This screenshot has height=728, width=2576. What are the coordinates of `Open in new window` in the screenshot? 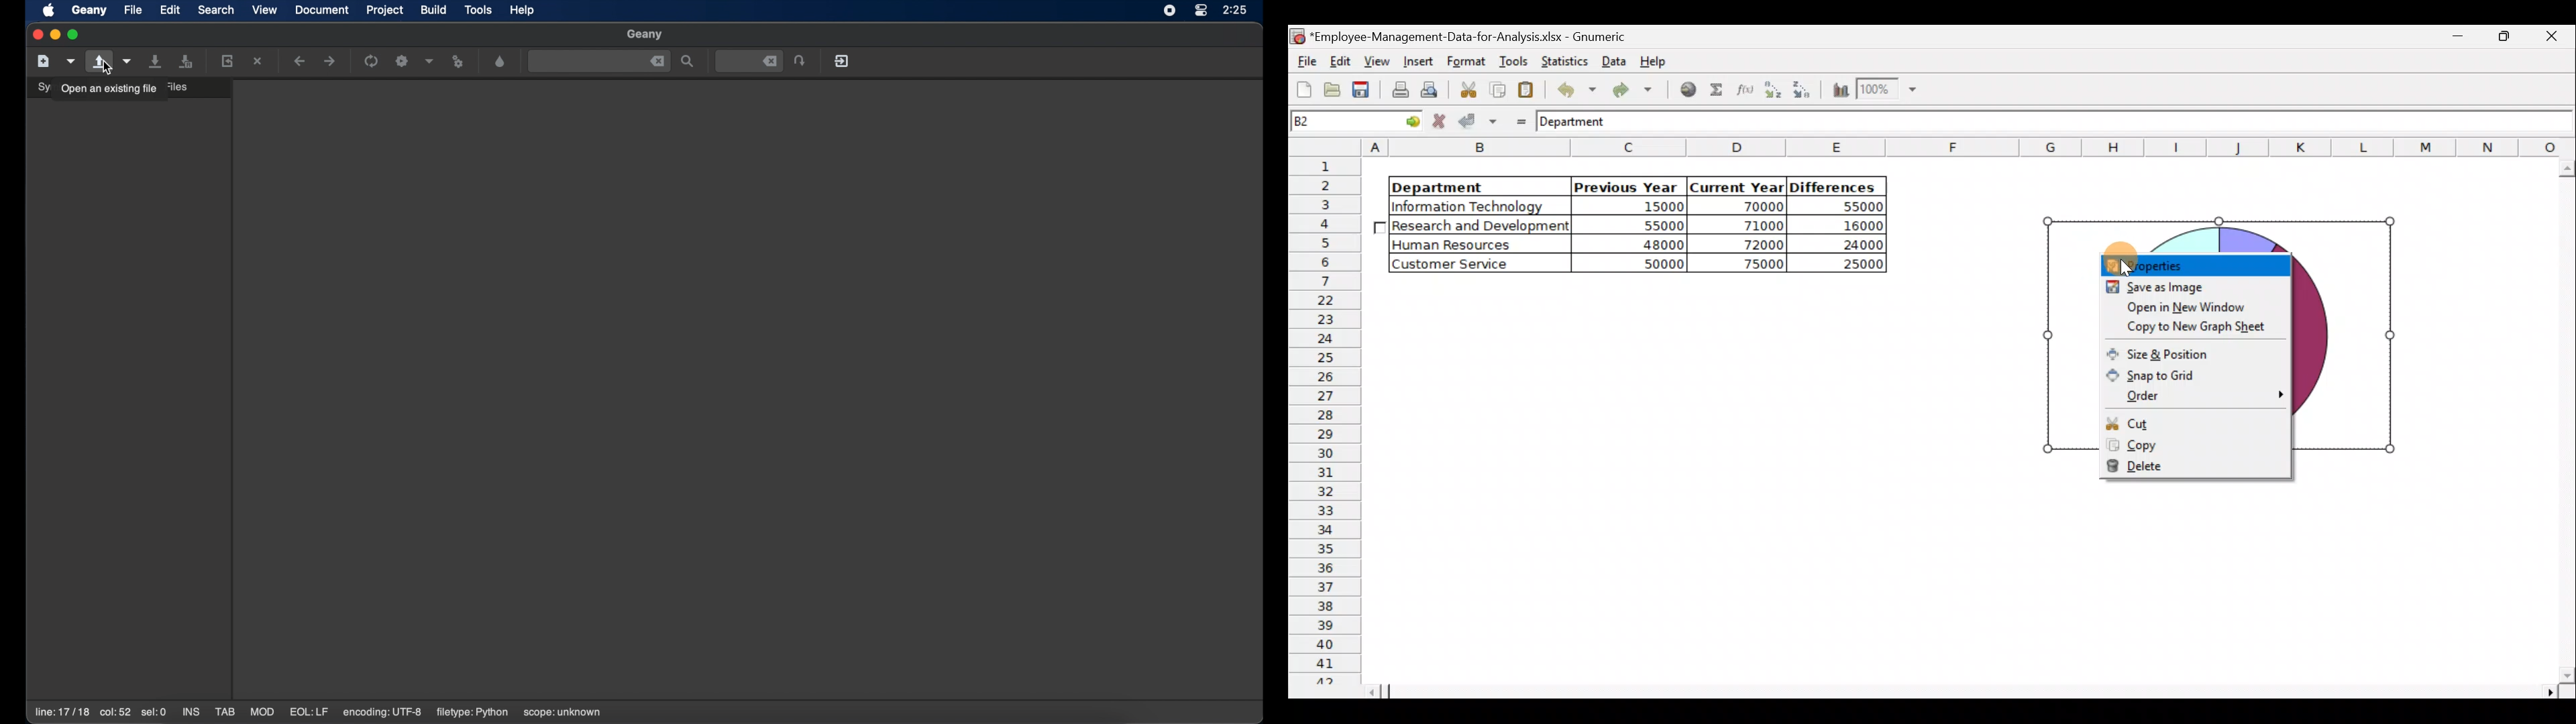 It's located at (2198, 306).